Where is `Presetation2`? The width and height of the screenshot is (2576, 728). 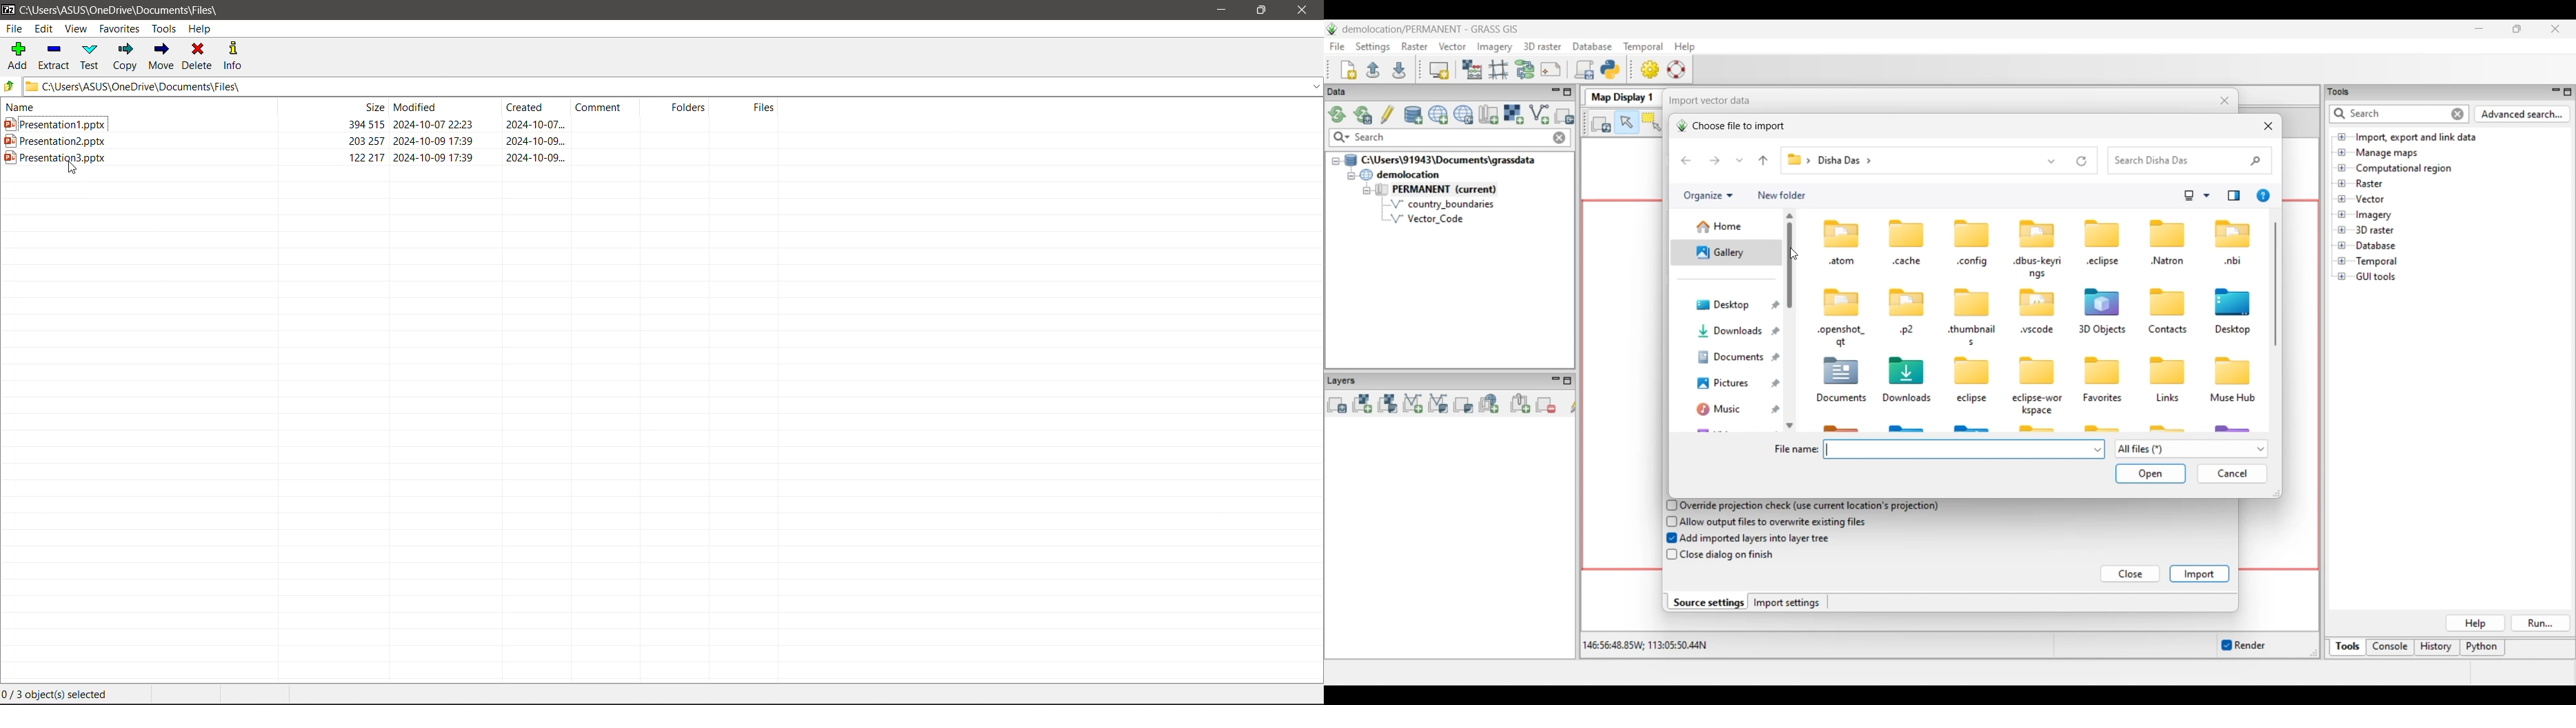
Presetation2 is located at coordinates (285, 141).